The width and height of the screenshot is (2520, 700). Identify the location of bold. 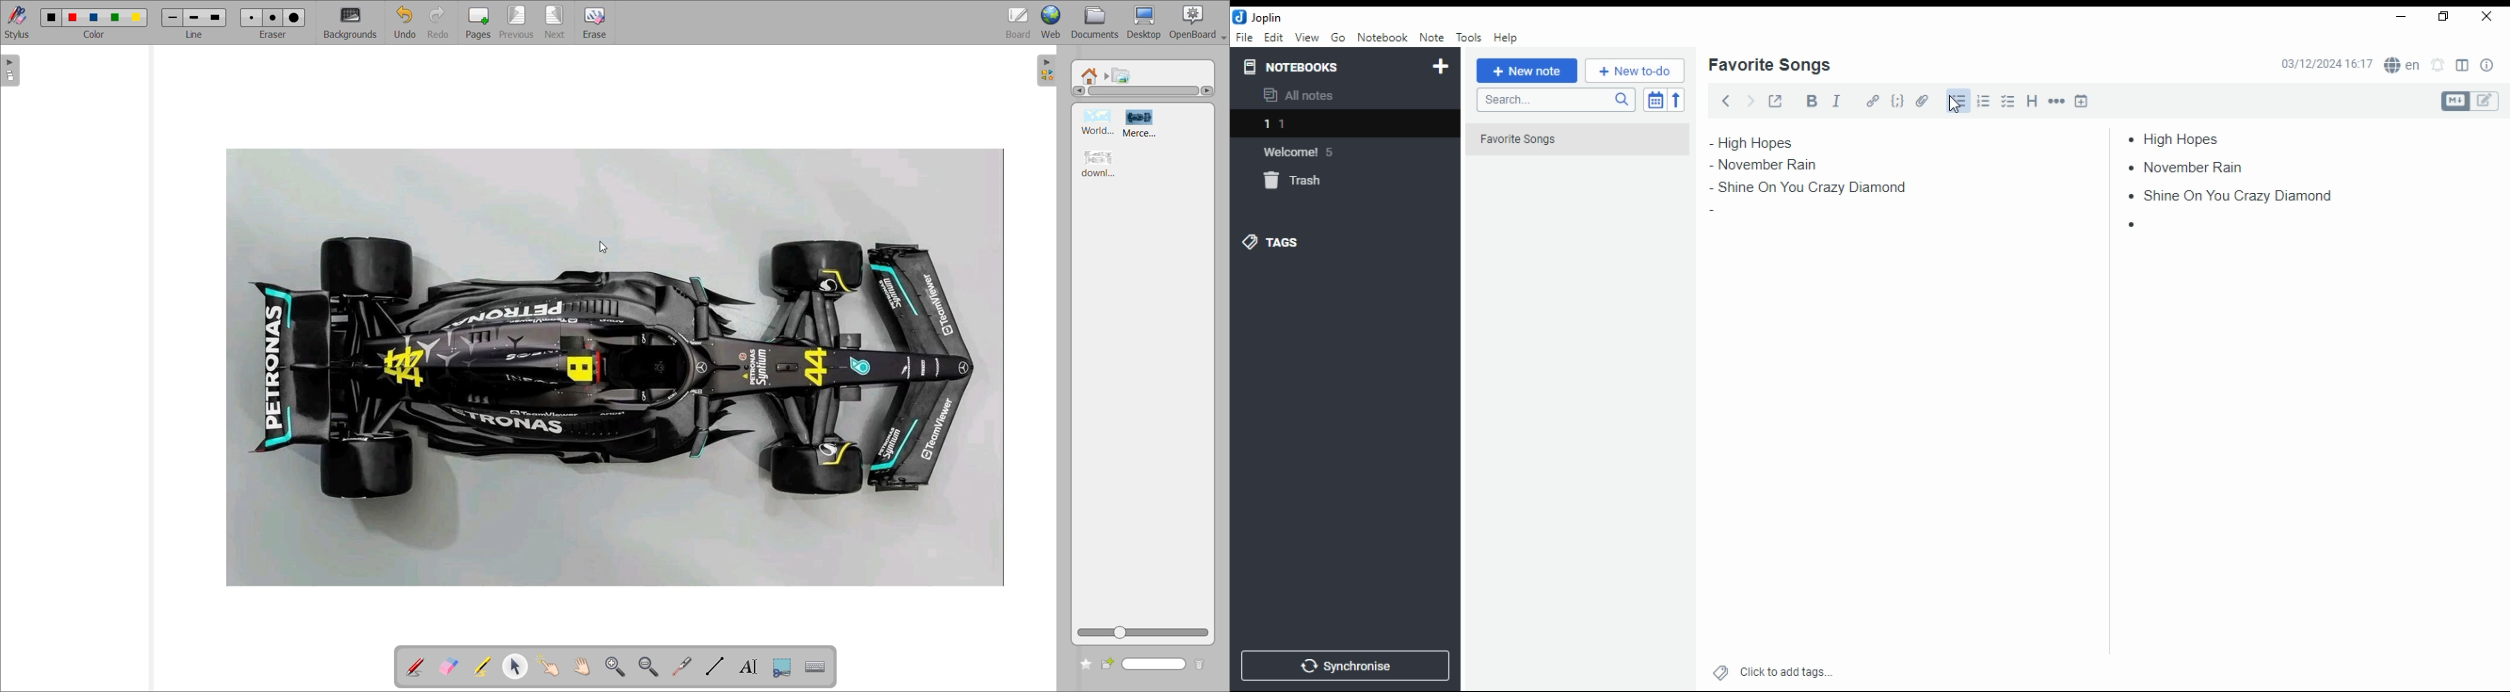
(1811, 101).